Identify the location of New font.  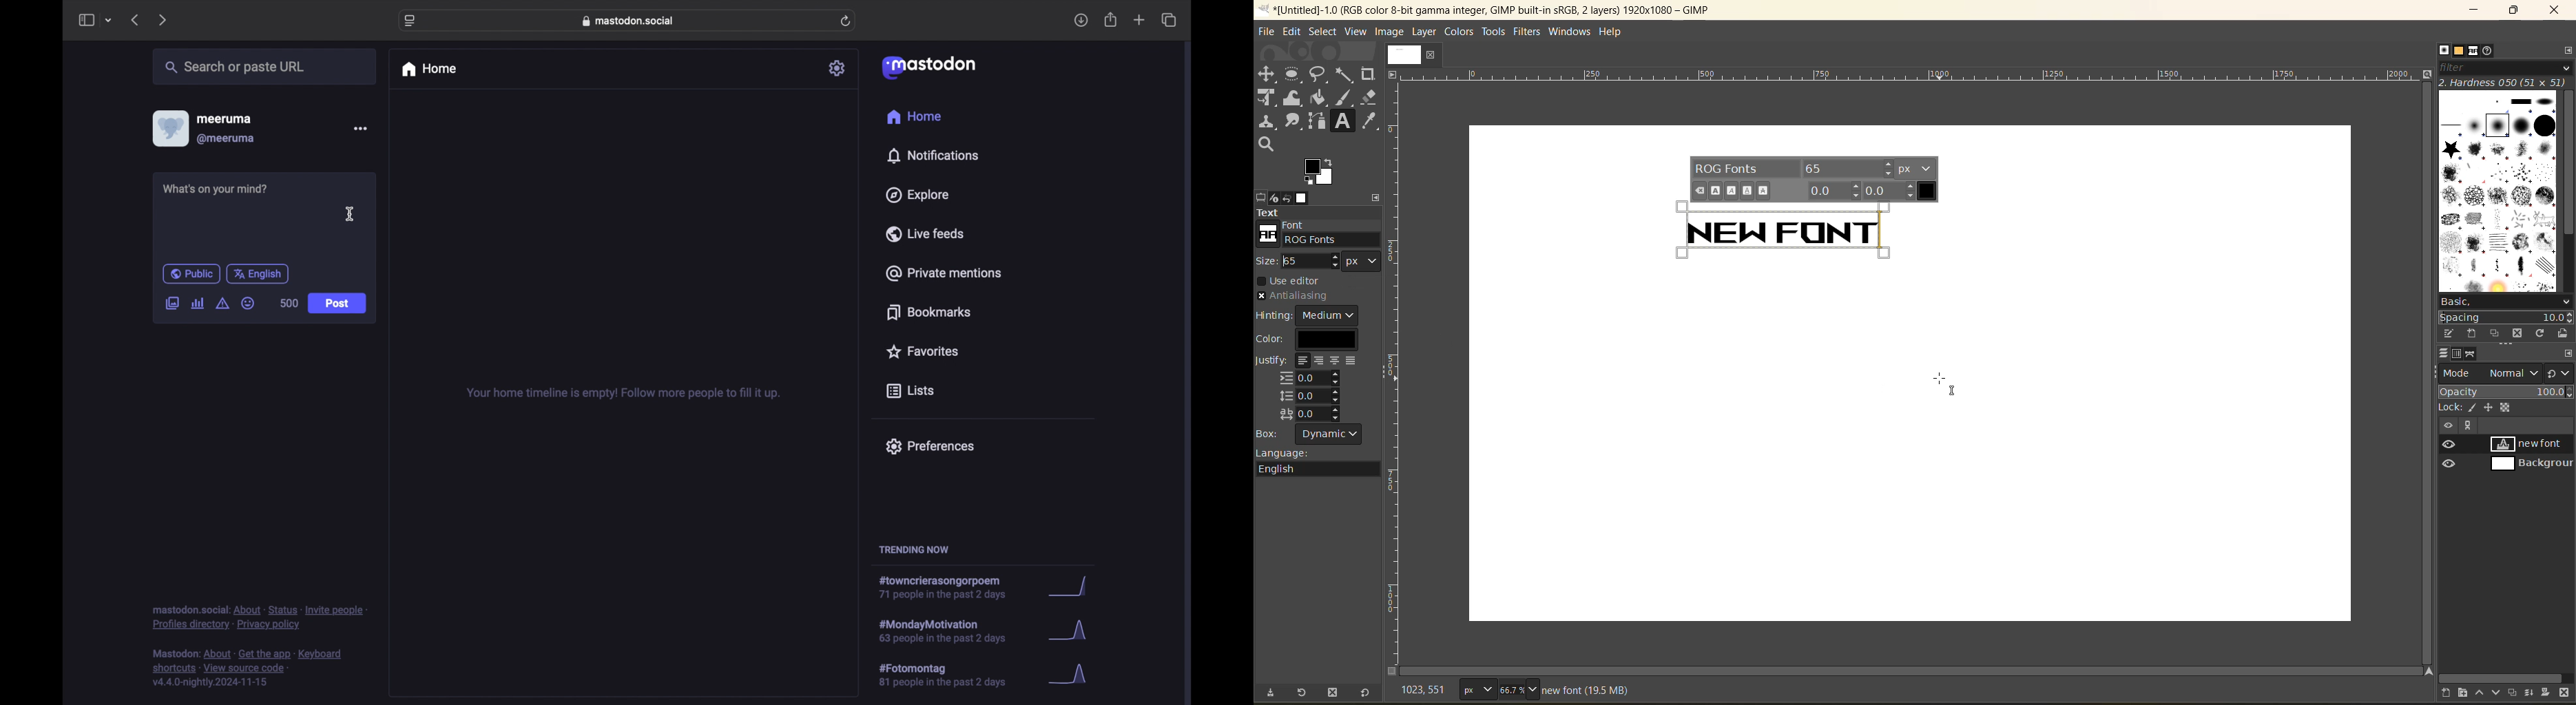
(1786, 228).